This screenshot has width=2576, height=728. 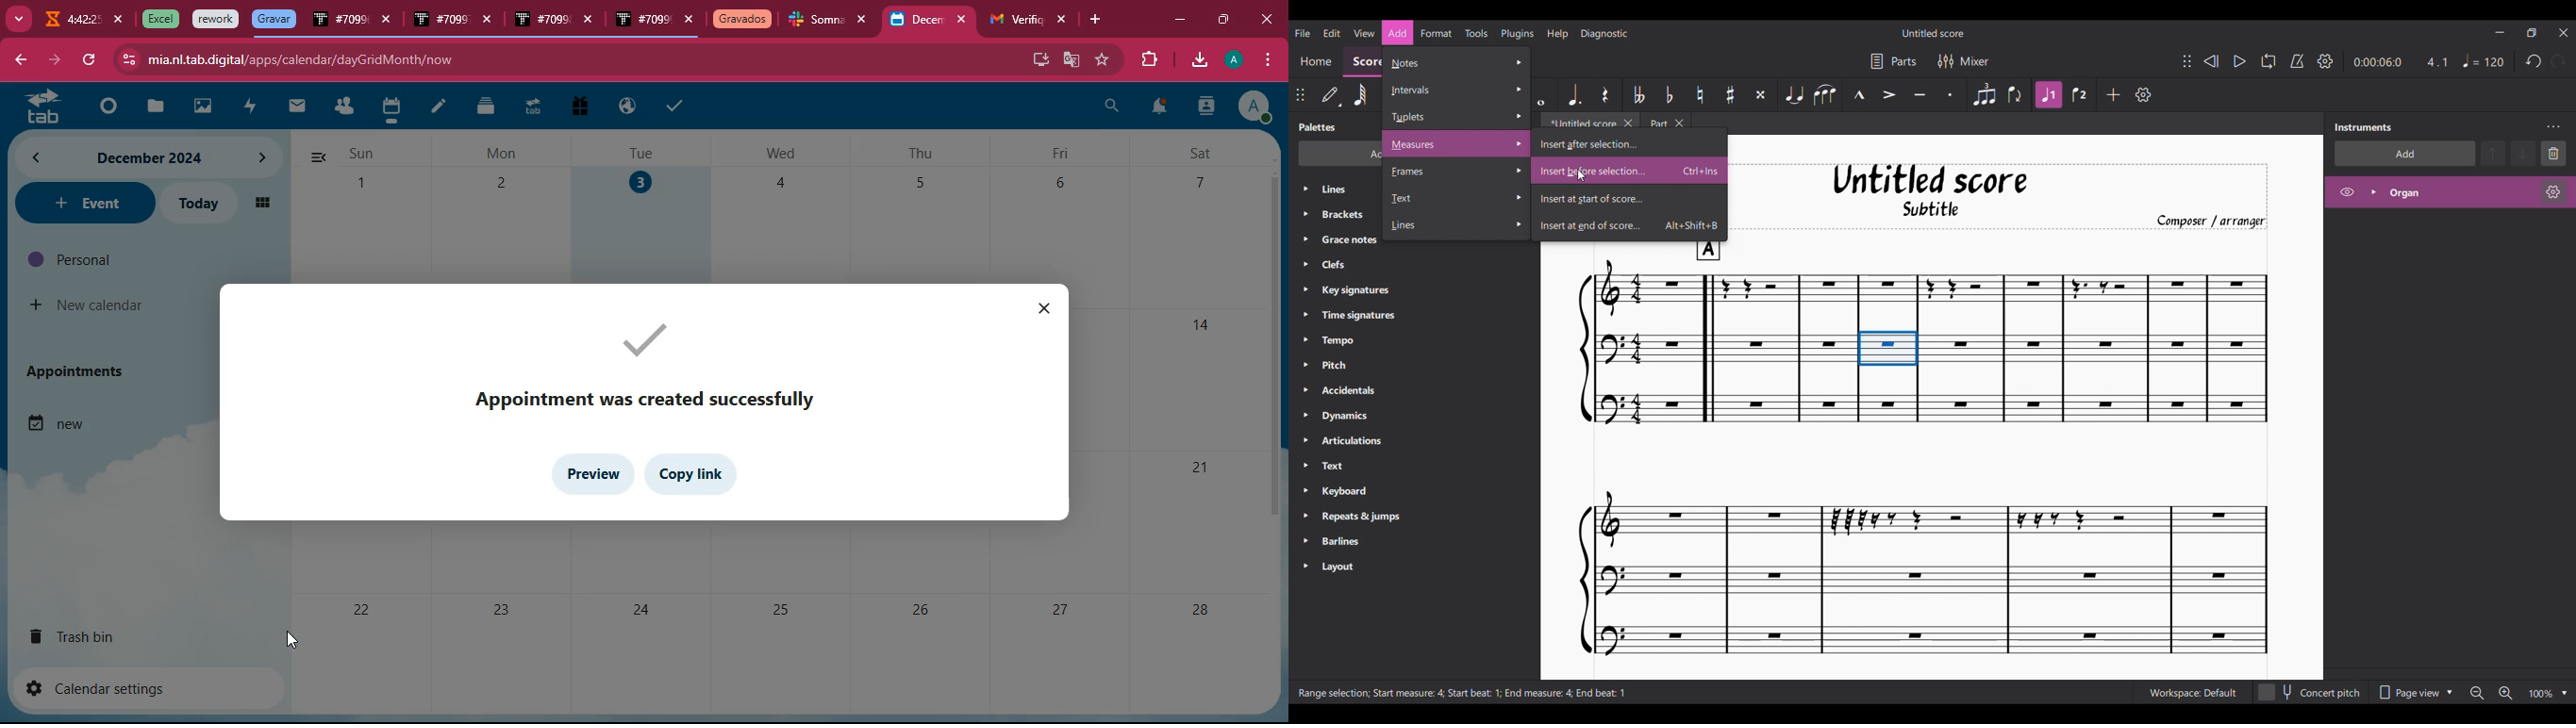 What do you see at coordinates (2297, 62) in the screenshot?
I see `Metronome` at bounding box center [2297, 62].